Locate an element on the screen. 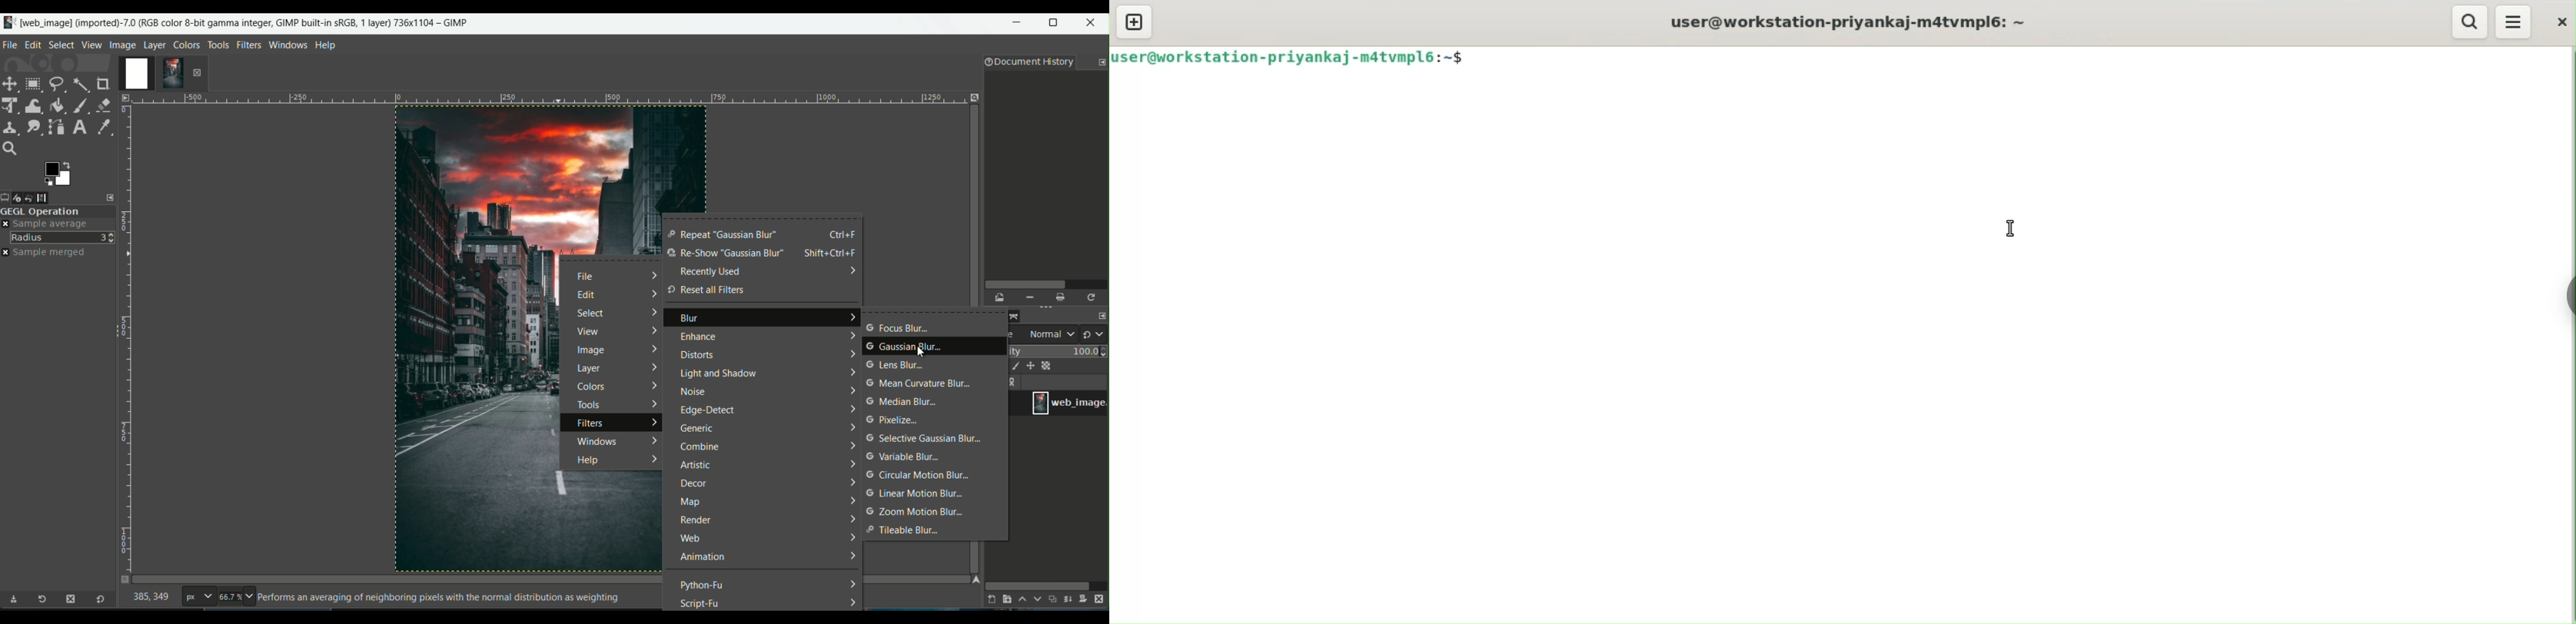  search is located at coordinates (2468, 22).